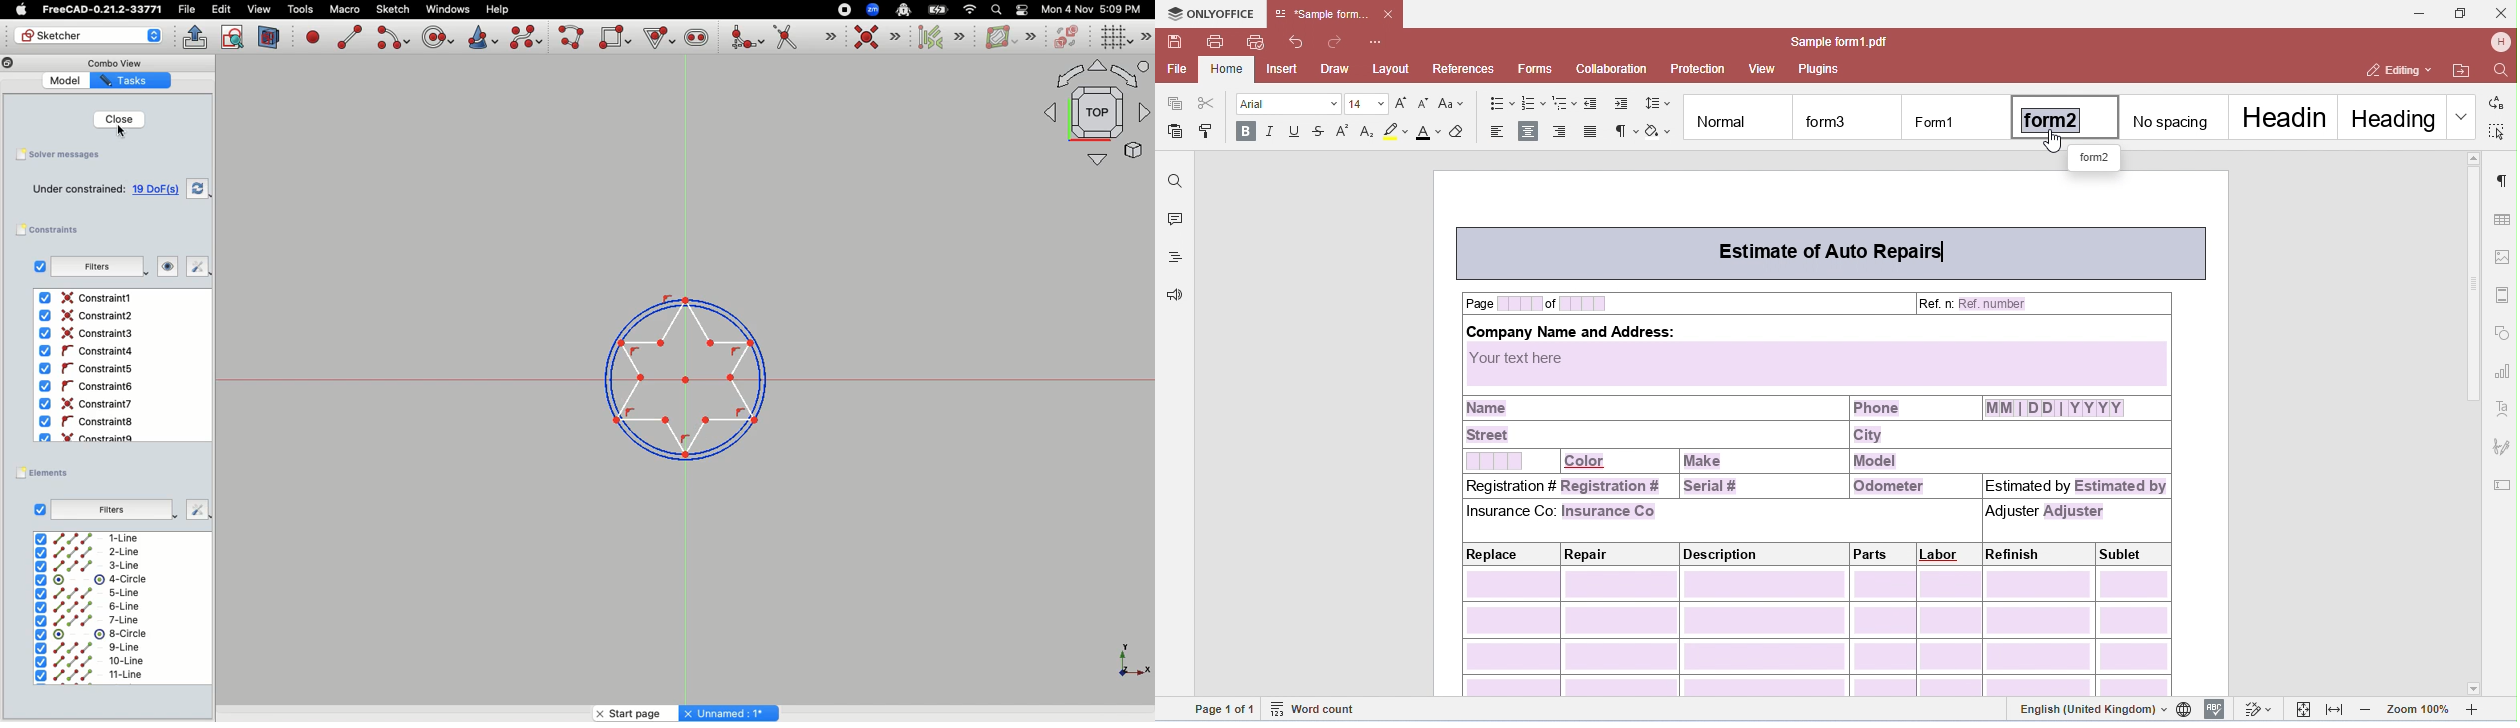 The image size is (2520, 728). What do you see at coordinates (88, 422) in the screenshot?
I see `Constraint8` at bounding box center [88, 422].